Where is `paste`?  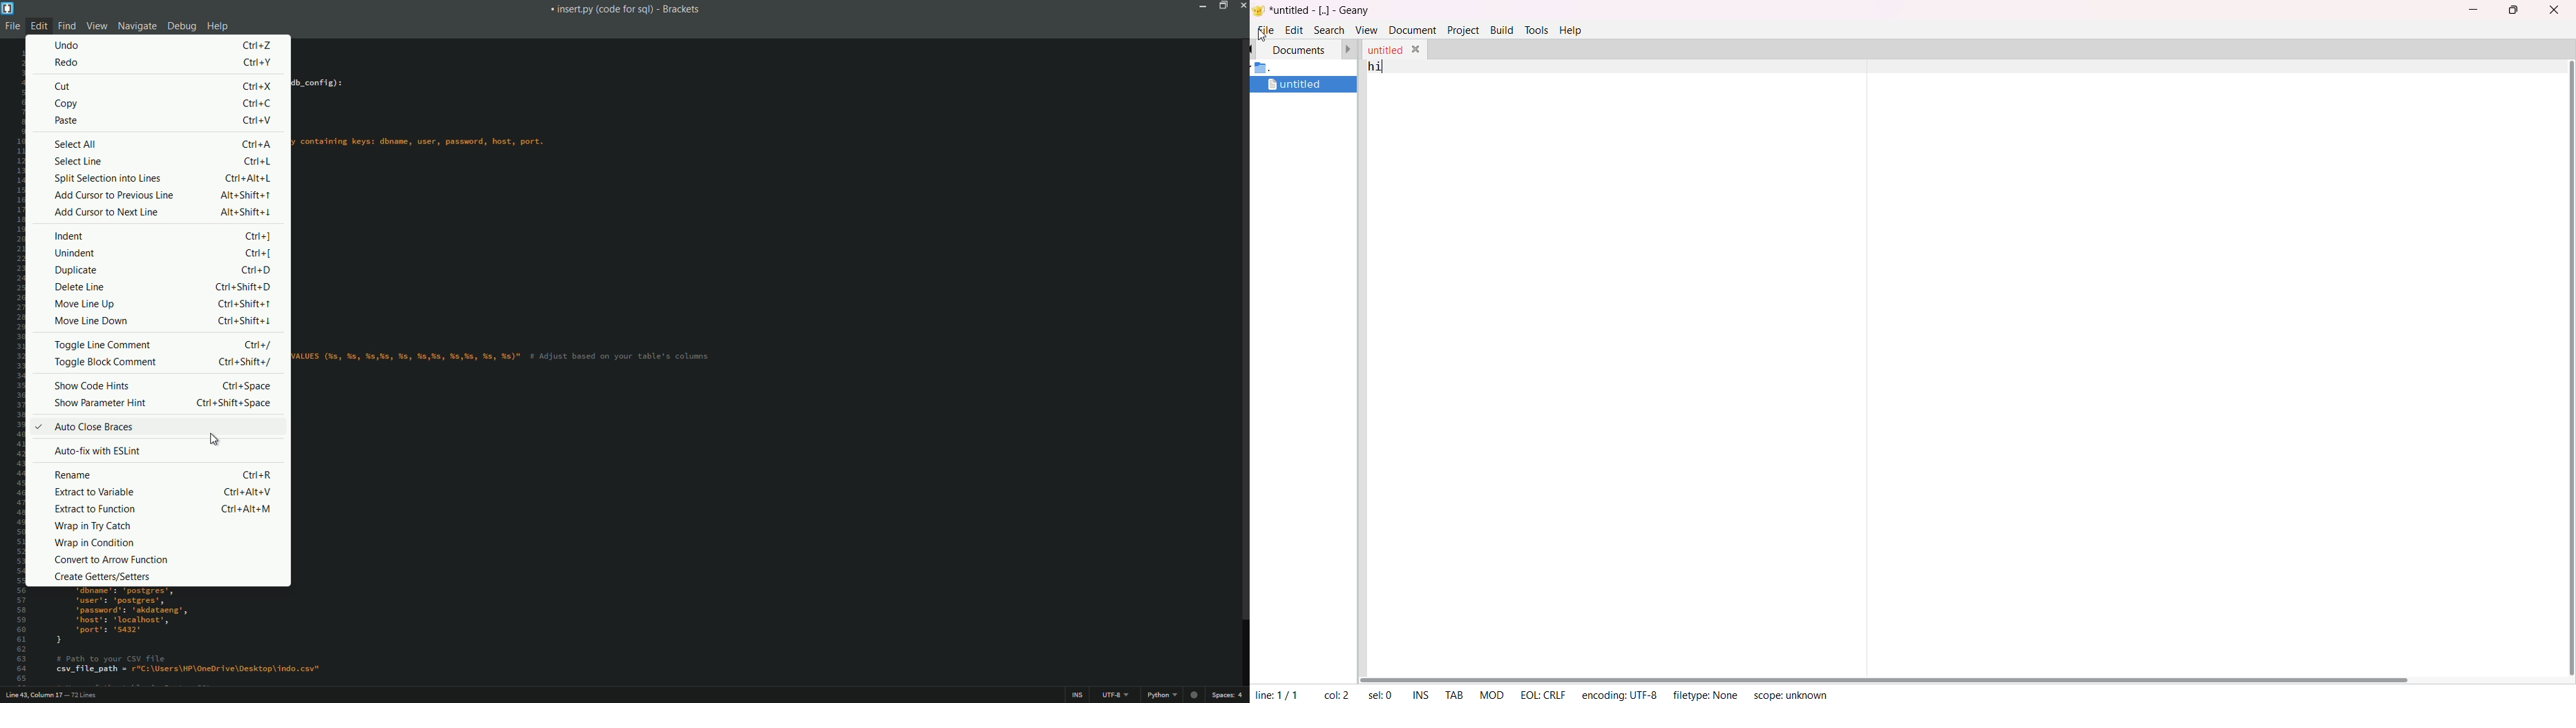
paste is located at coordinates (65, 122).